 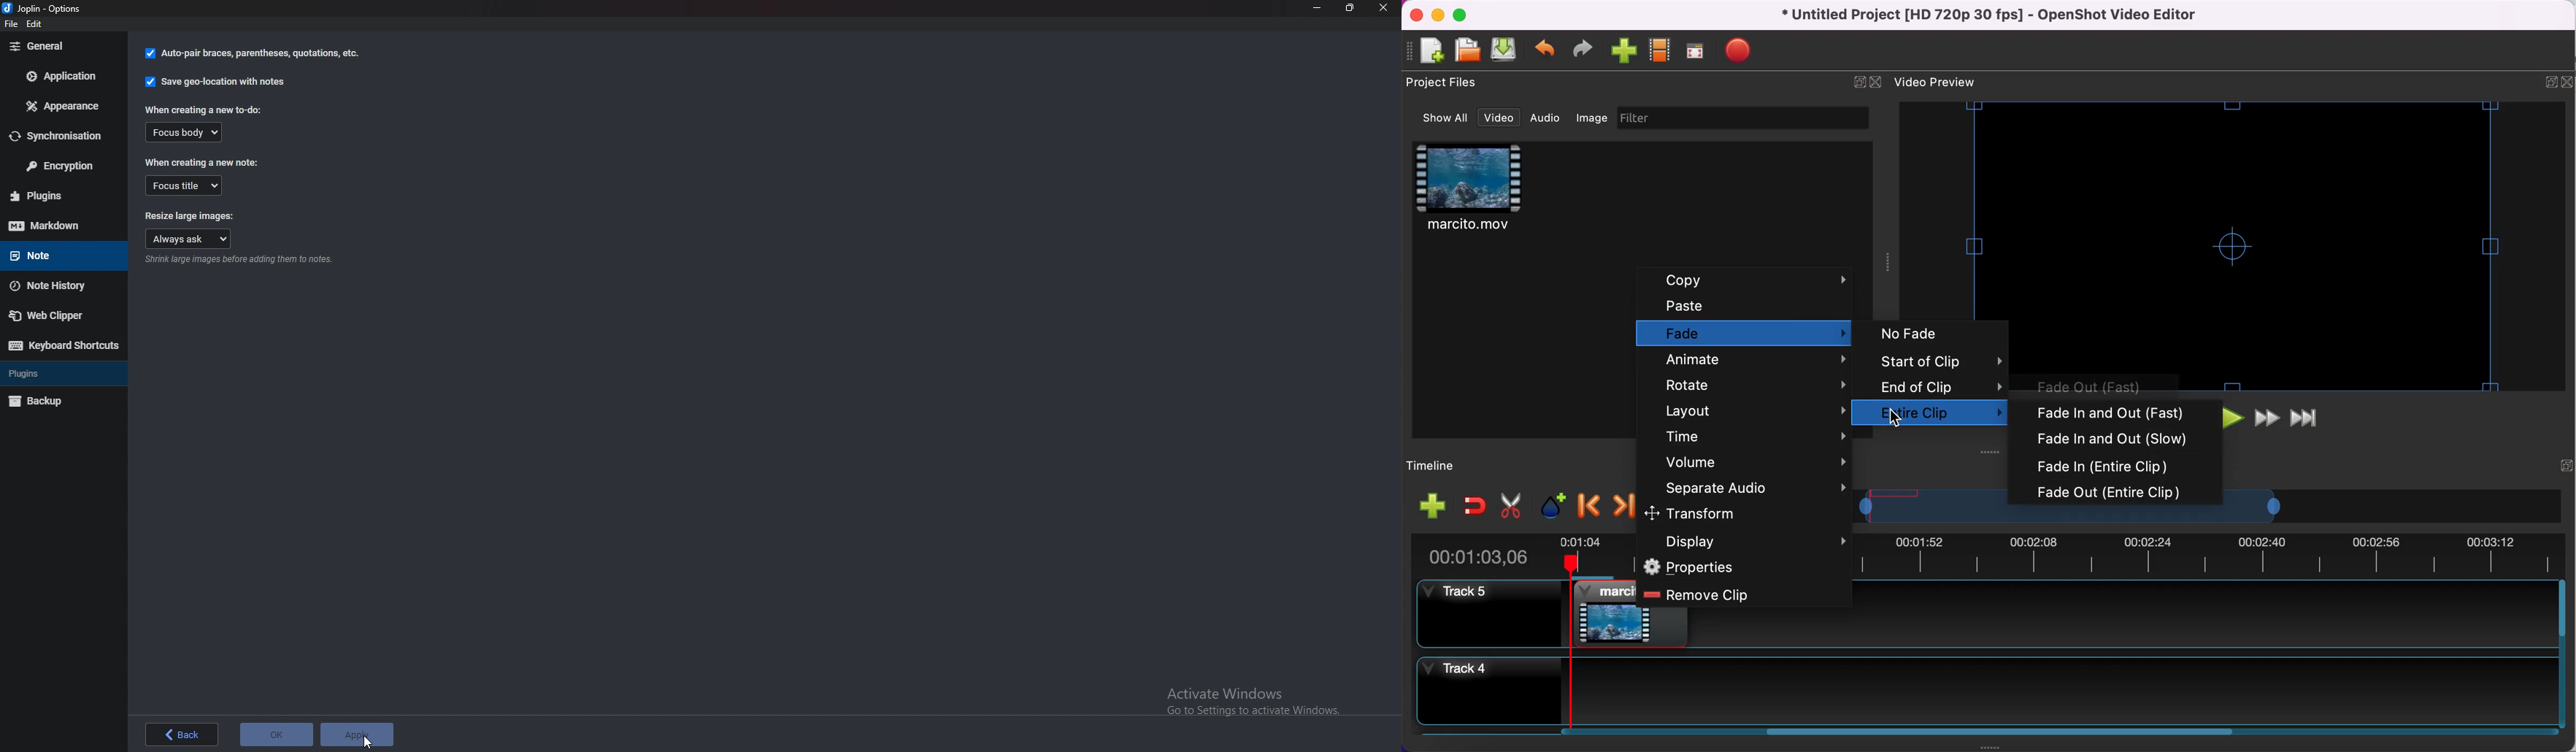 What do you see at coordinates (57, 254) in the screenshot?
I see `note` at bounding box center [57, 254].